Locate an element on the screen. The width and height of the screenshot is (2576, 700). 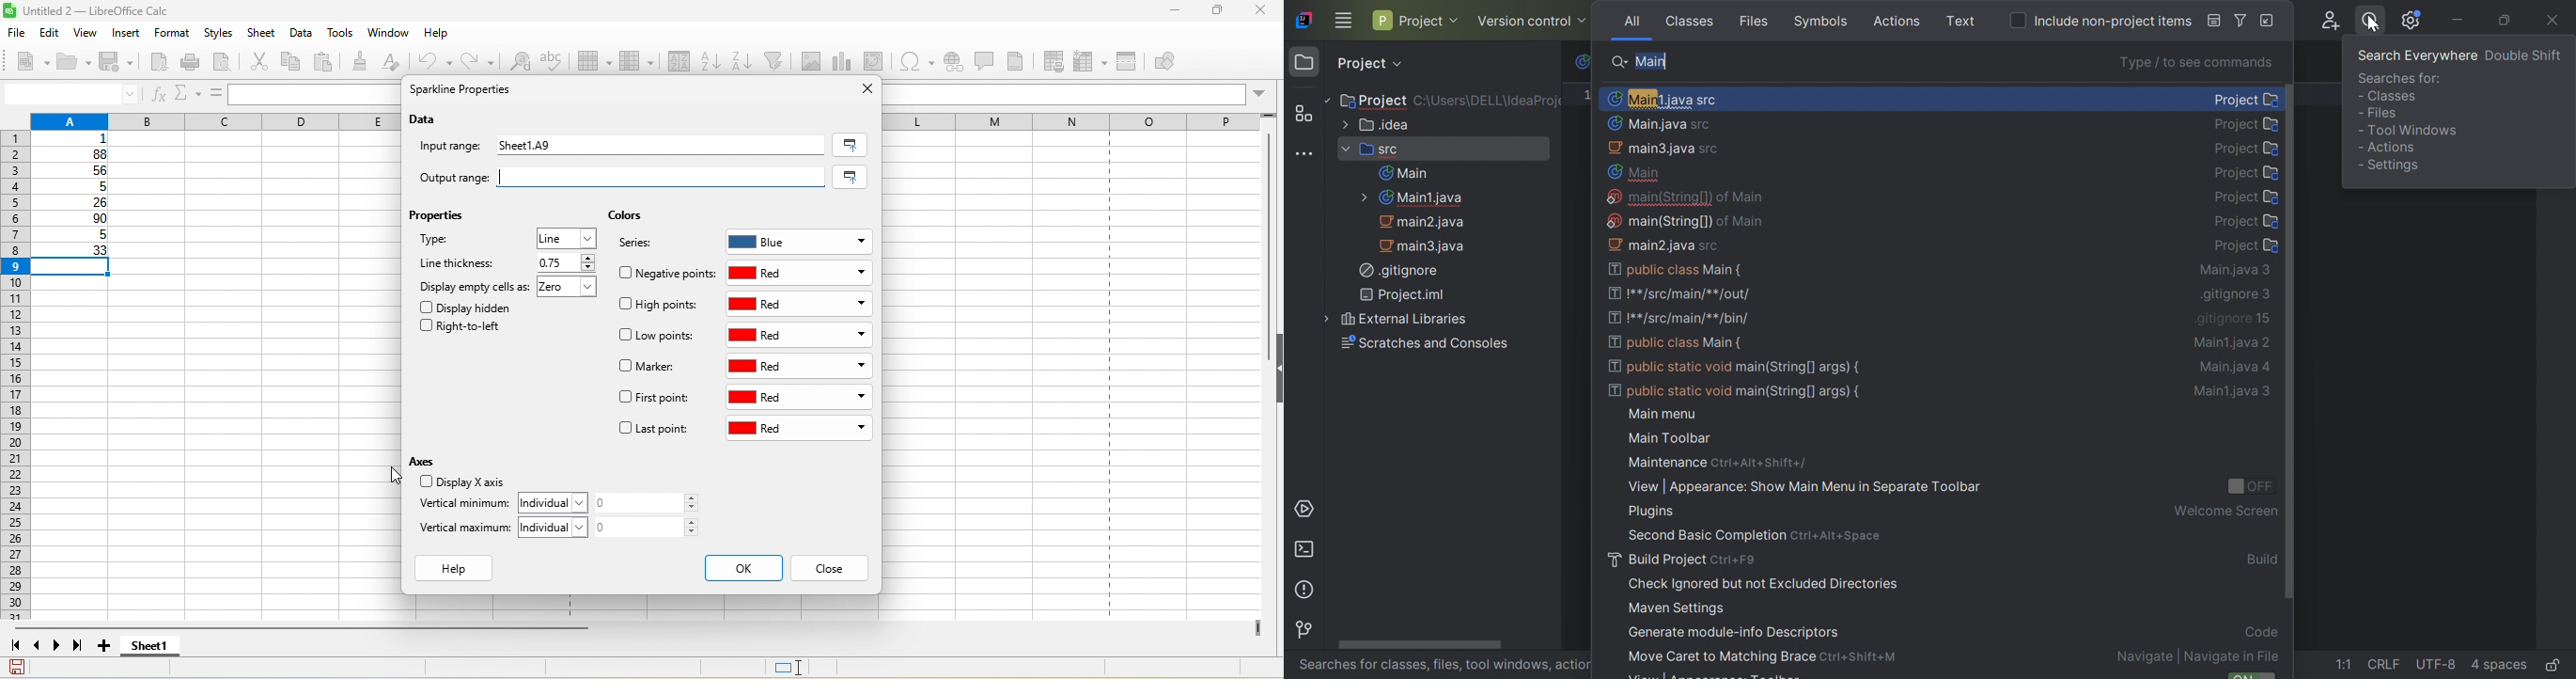
maximize is located at coordinates (1210, 12).